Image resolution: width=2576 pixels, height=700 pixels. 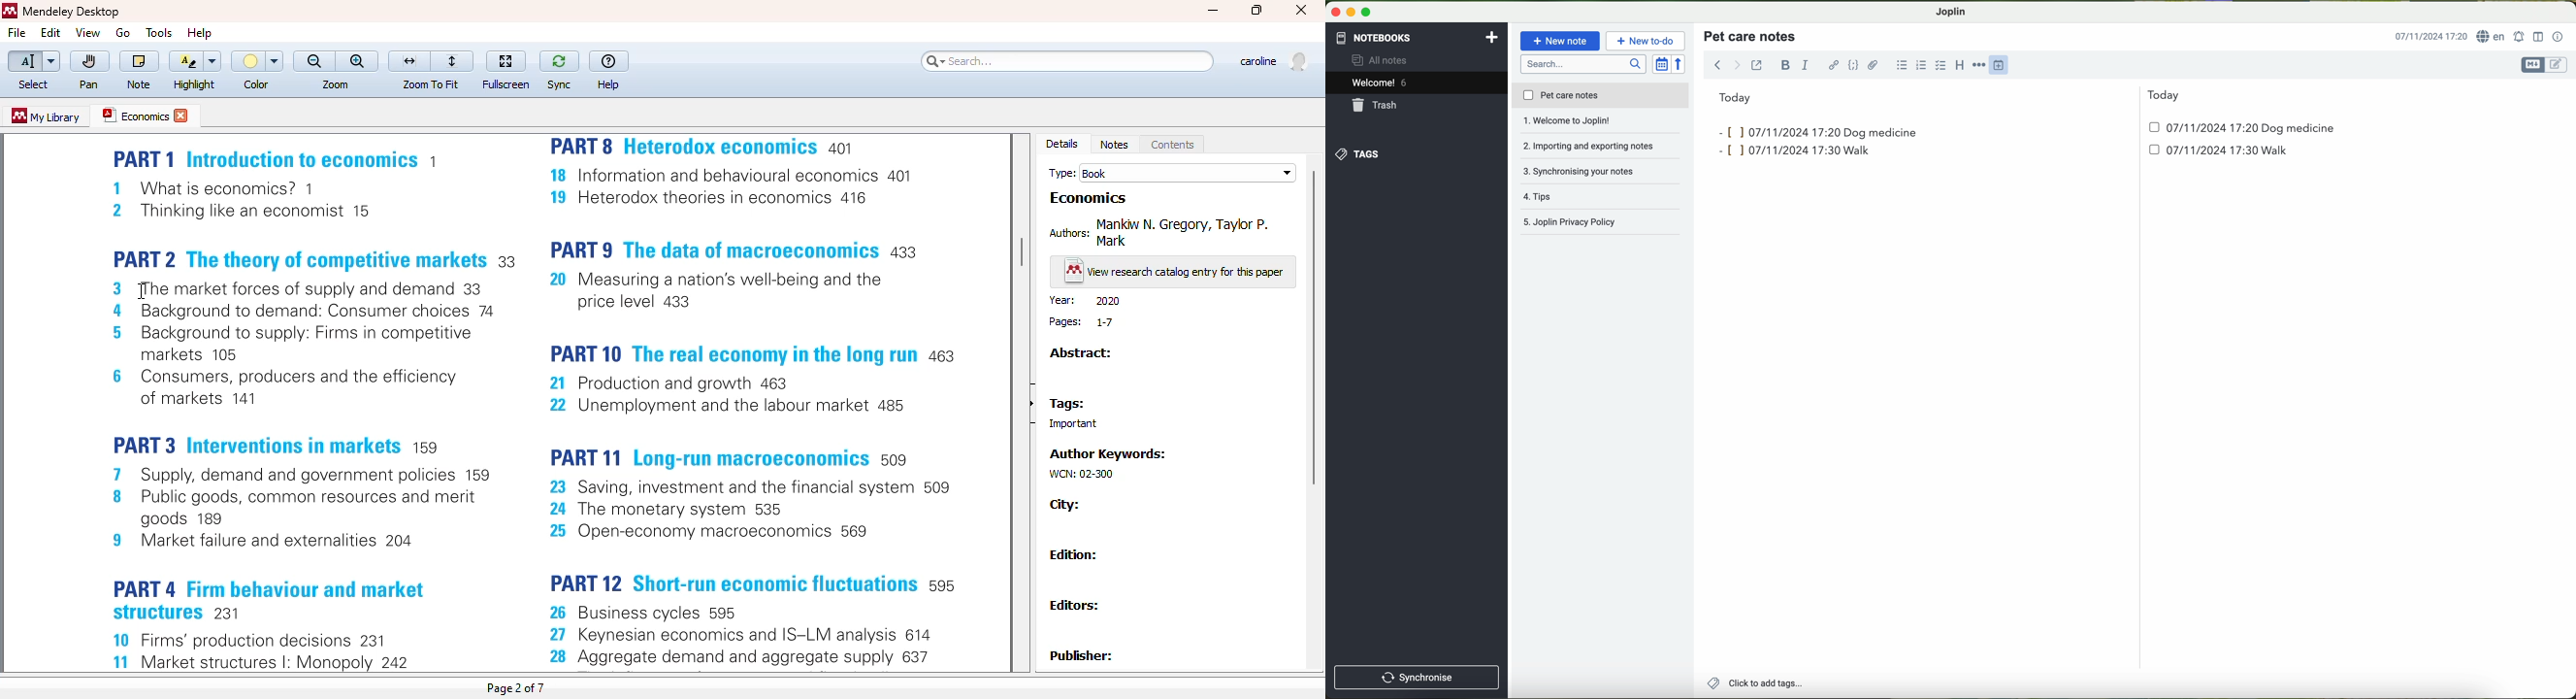 What do you see at coordinates (563, 85) in the screenshot?
I see `Sync.` at bounding box center [563, 85].